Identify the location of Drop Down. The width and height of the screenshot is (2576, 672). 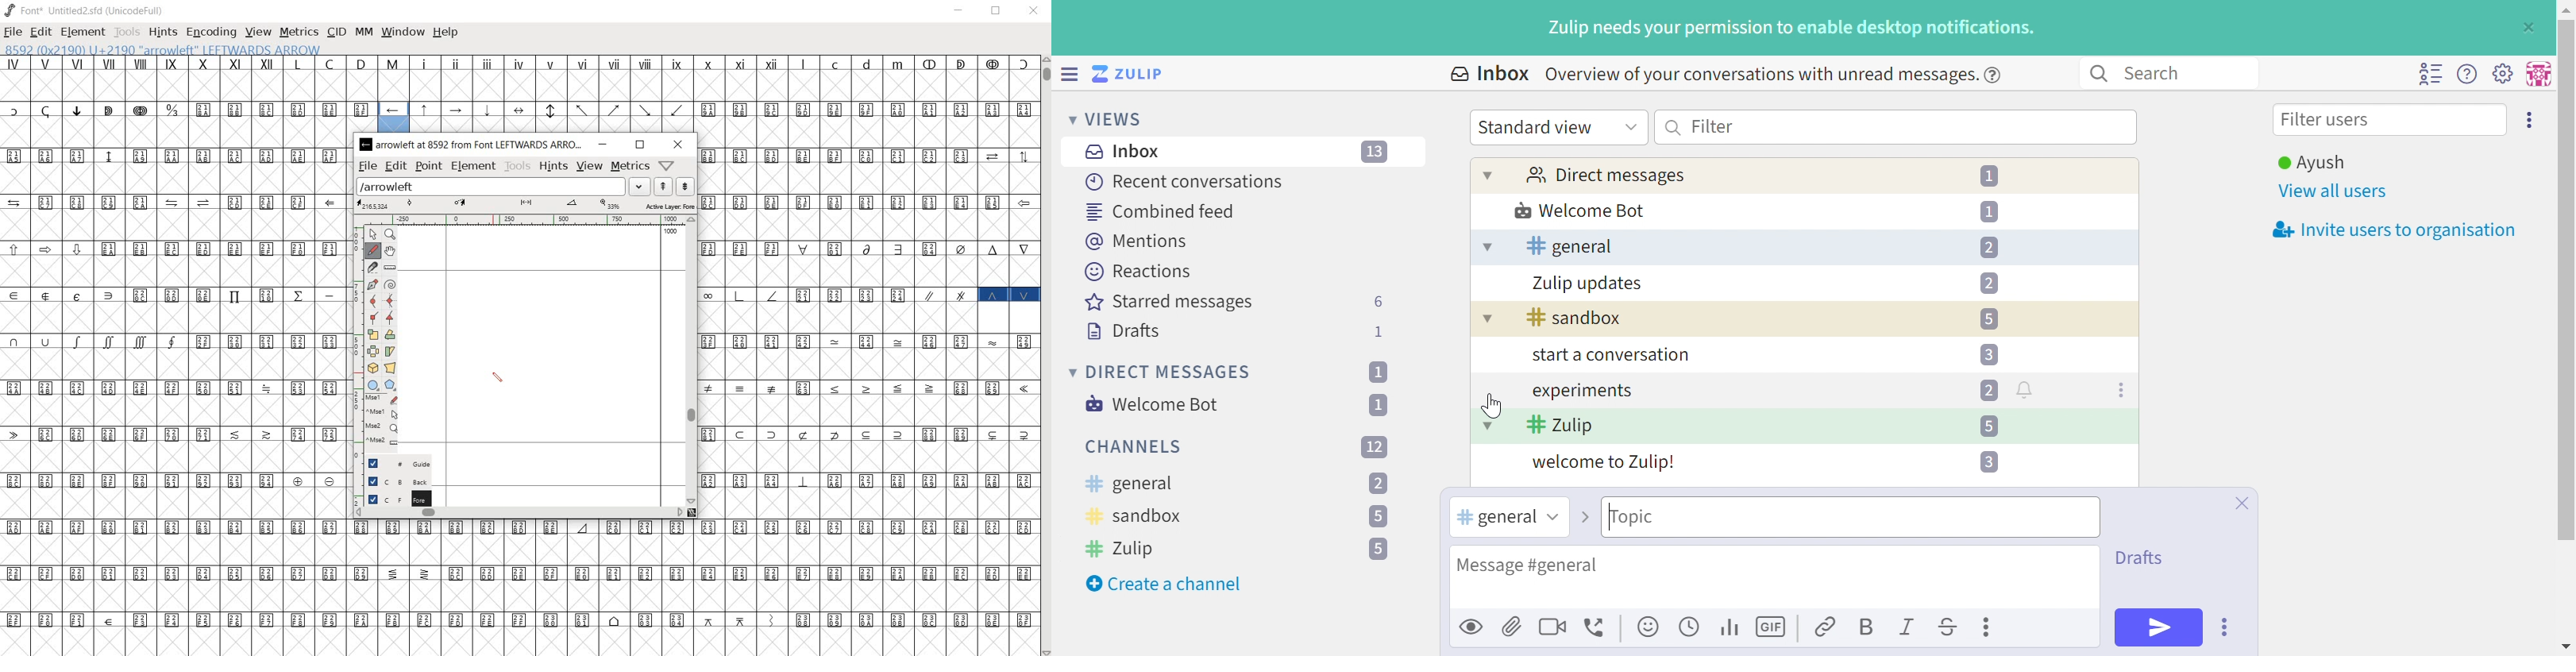
(1067, 118).